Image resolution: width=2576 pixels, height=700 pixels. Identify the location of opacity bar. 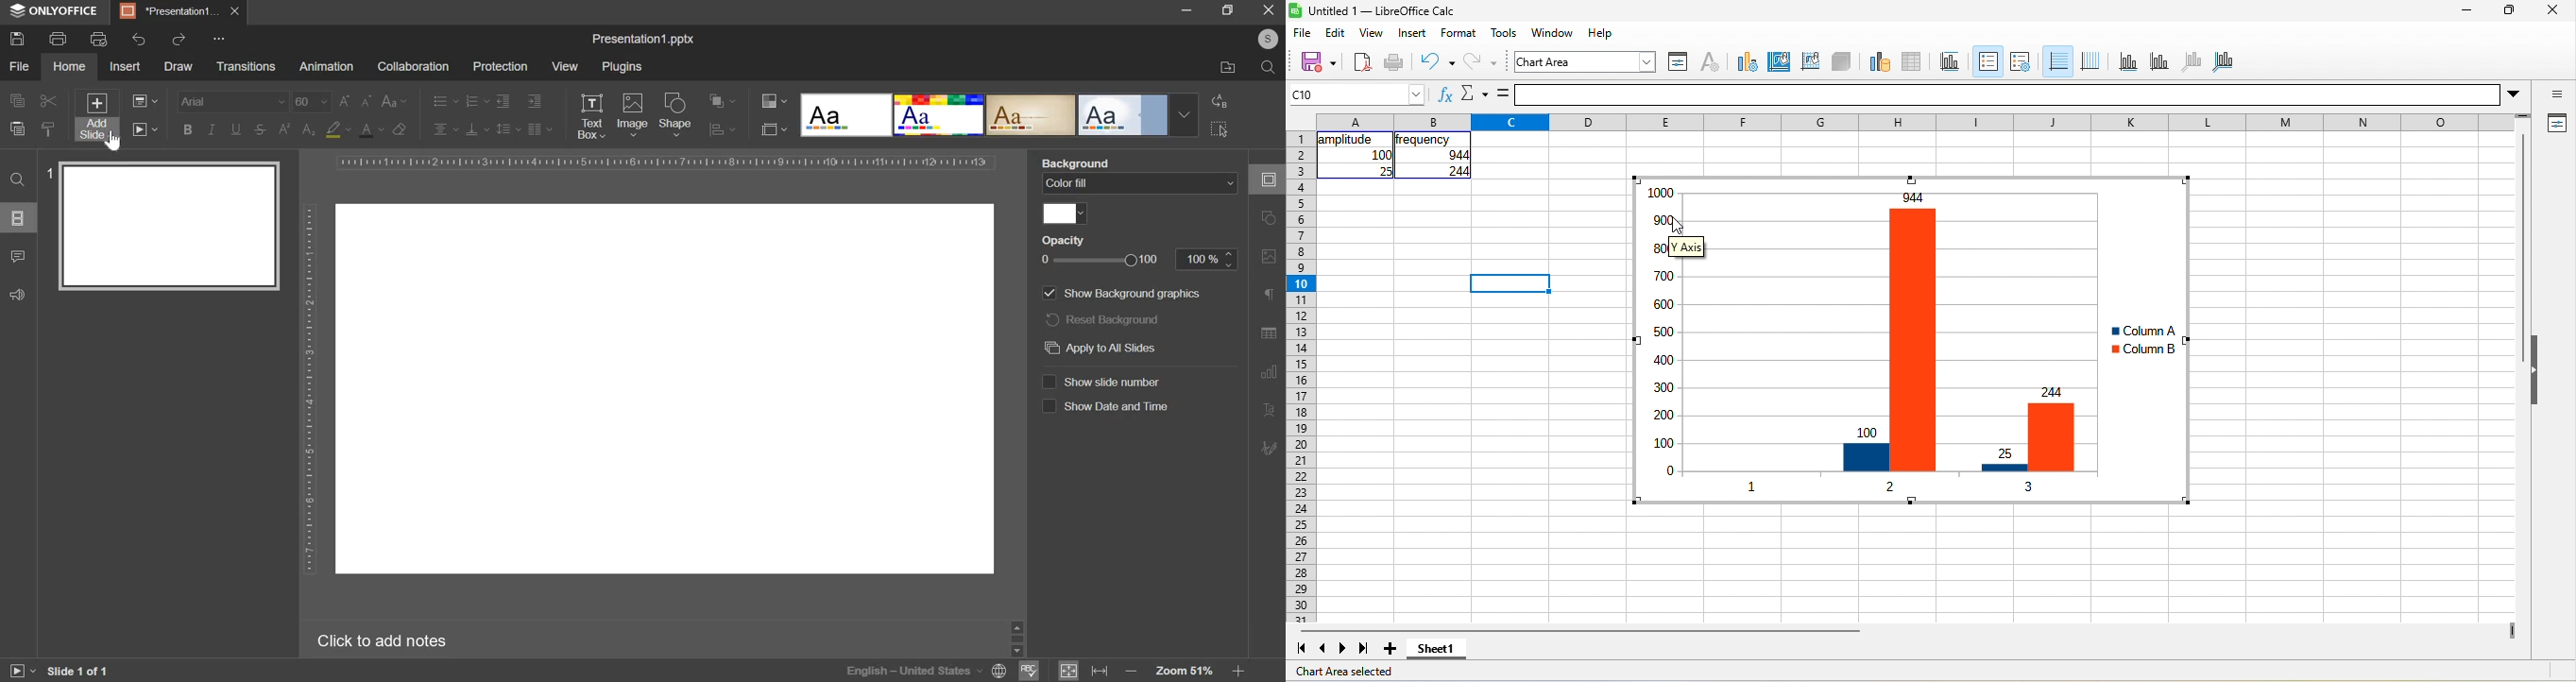
(1100, 261).